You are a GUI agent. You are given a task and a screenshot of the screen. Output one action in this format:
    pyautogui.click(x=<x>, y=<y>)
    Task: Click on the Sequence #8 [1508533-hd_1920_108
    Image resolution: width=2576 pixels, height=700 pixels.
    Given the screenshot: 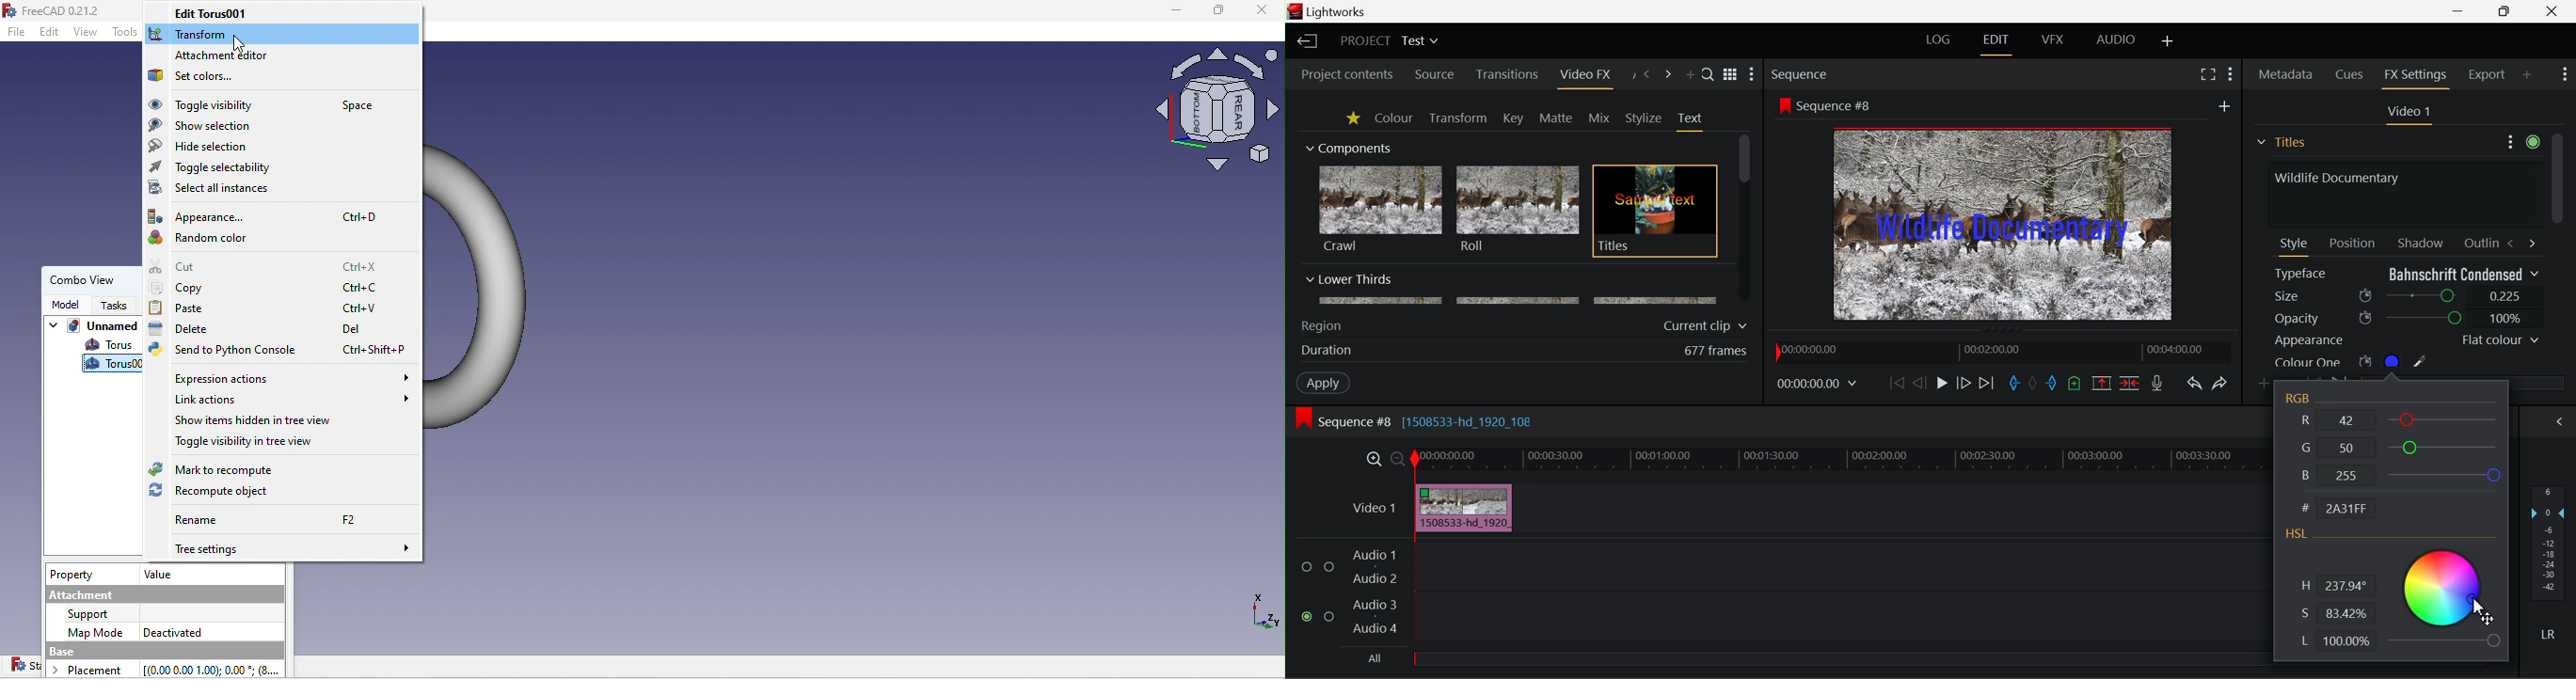 What is the action you would take?
    pyautogui.click(x=1428, y=422)
    